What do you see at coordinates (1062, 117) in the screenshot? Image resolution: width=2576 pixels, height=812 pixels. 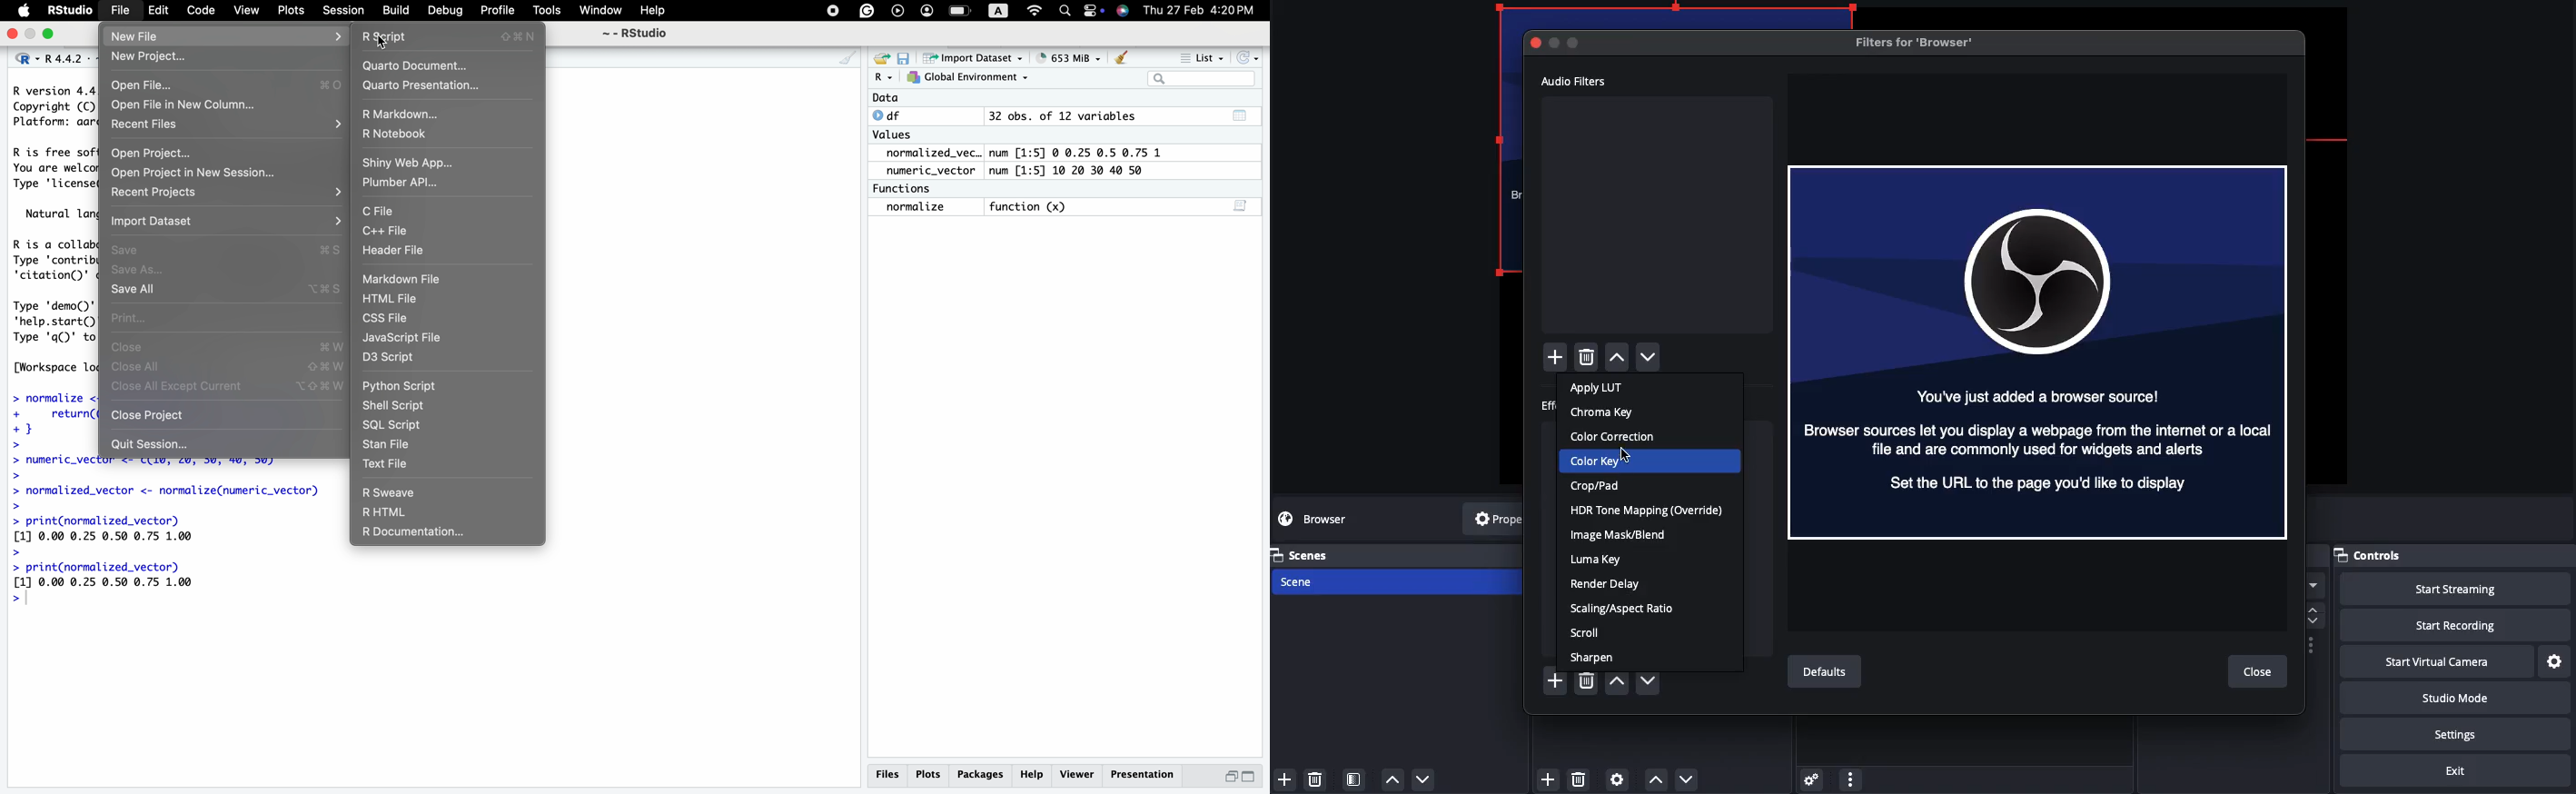 I see `32 obs. of 12 variables` at bounding box center [1062, 117].